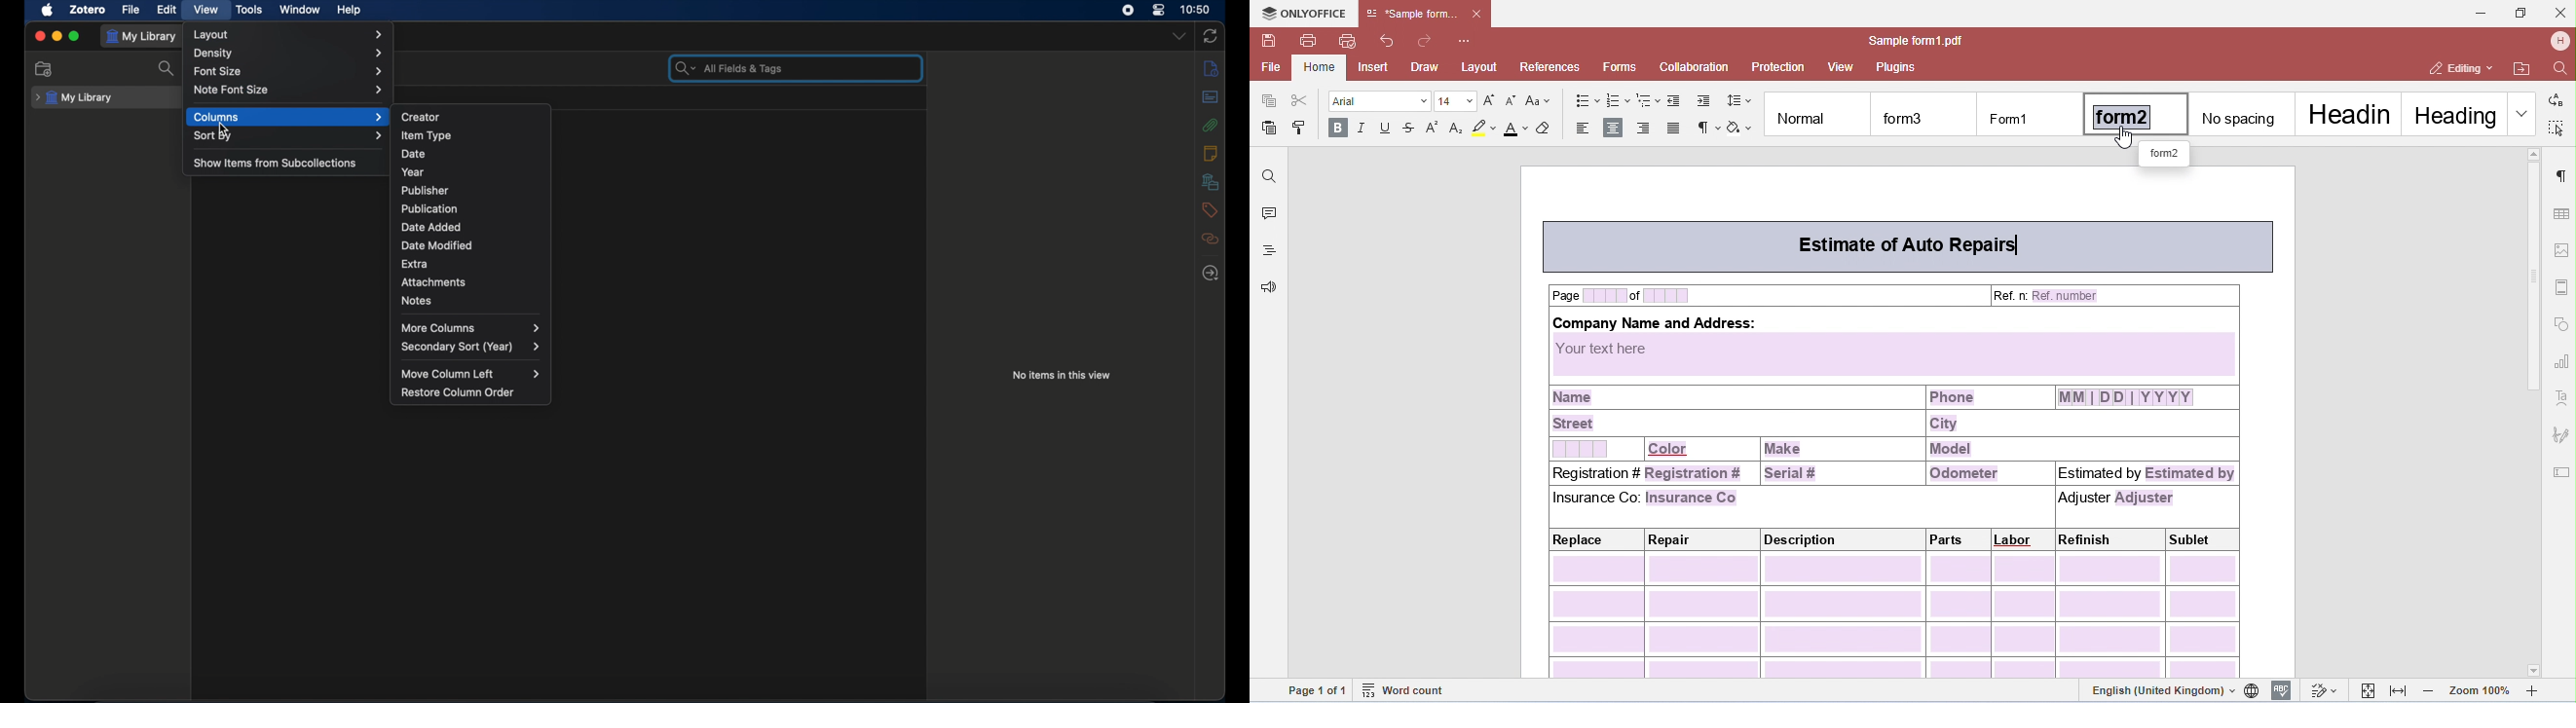 The width and height of the screenshot is (2576, 728). What do you see at coordinates (142, 37) in the screenshot?
I see `my library` at bounding box center [142, 37].